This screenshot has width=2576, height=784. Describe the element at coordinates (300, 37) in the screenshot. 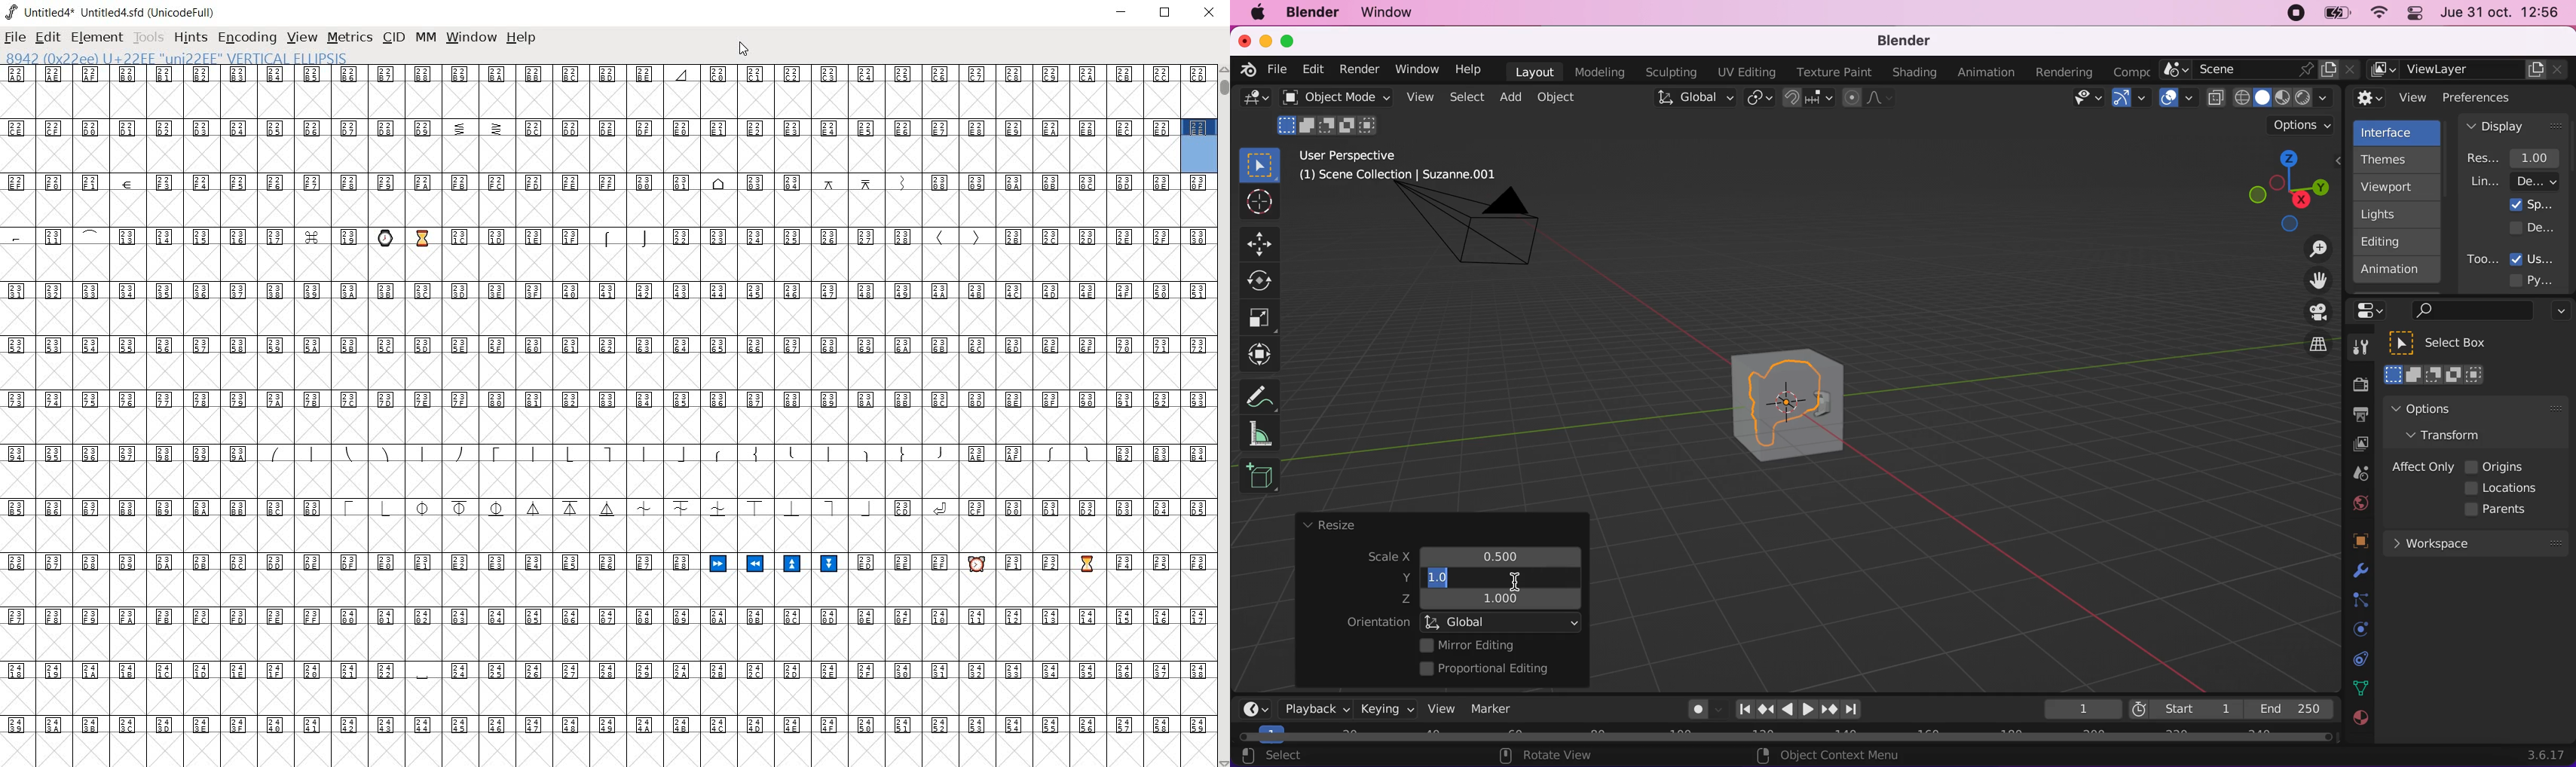

I see `VIEW` at that location.